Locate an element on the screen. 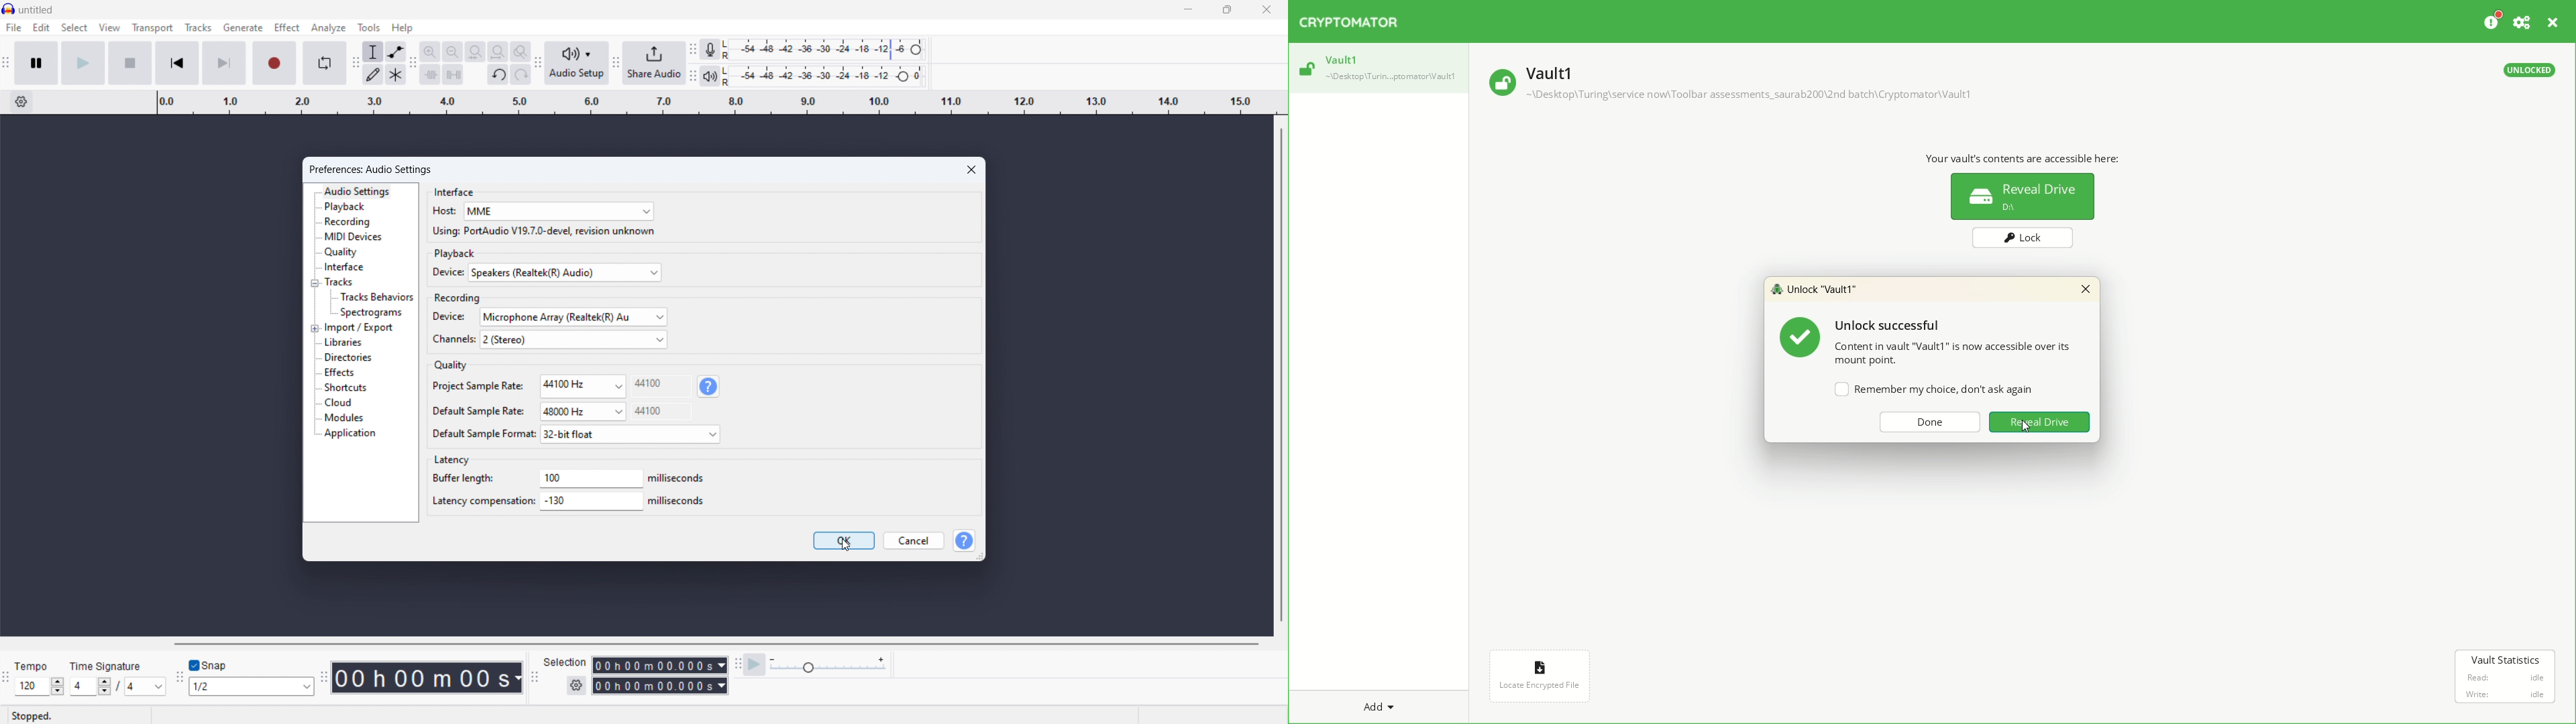 The width and height of the screenshot is (2576, 728). host is located at coordinates (443, 211).